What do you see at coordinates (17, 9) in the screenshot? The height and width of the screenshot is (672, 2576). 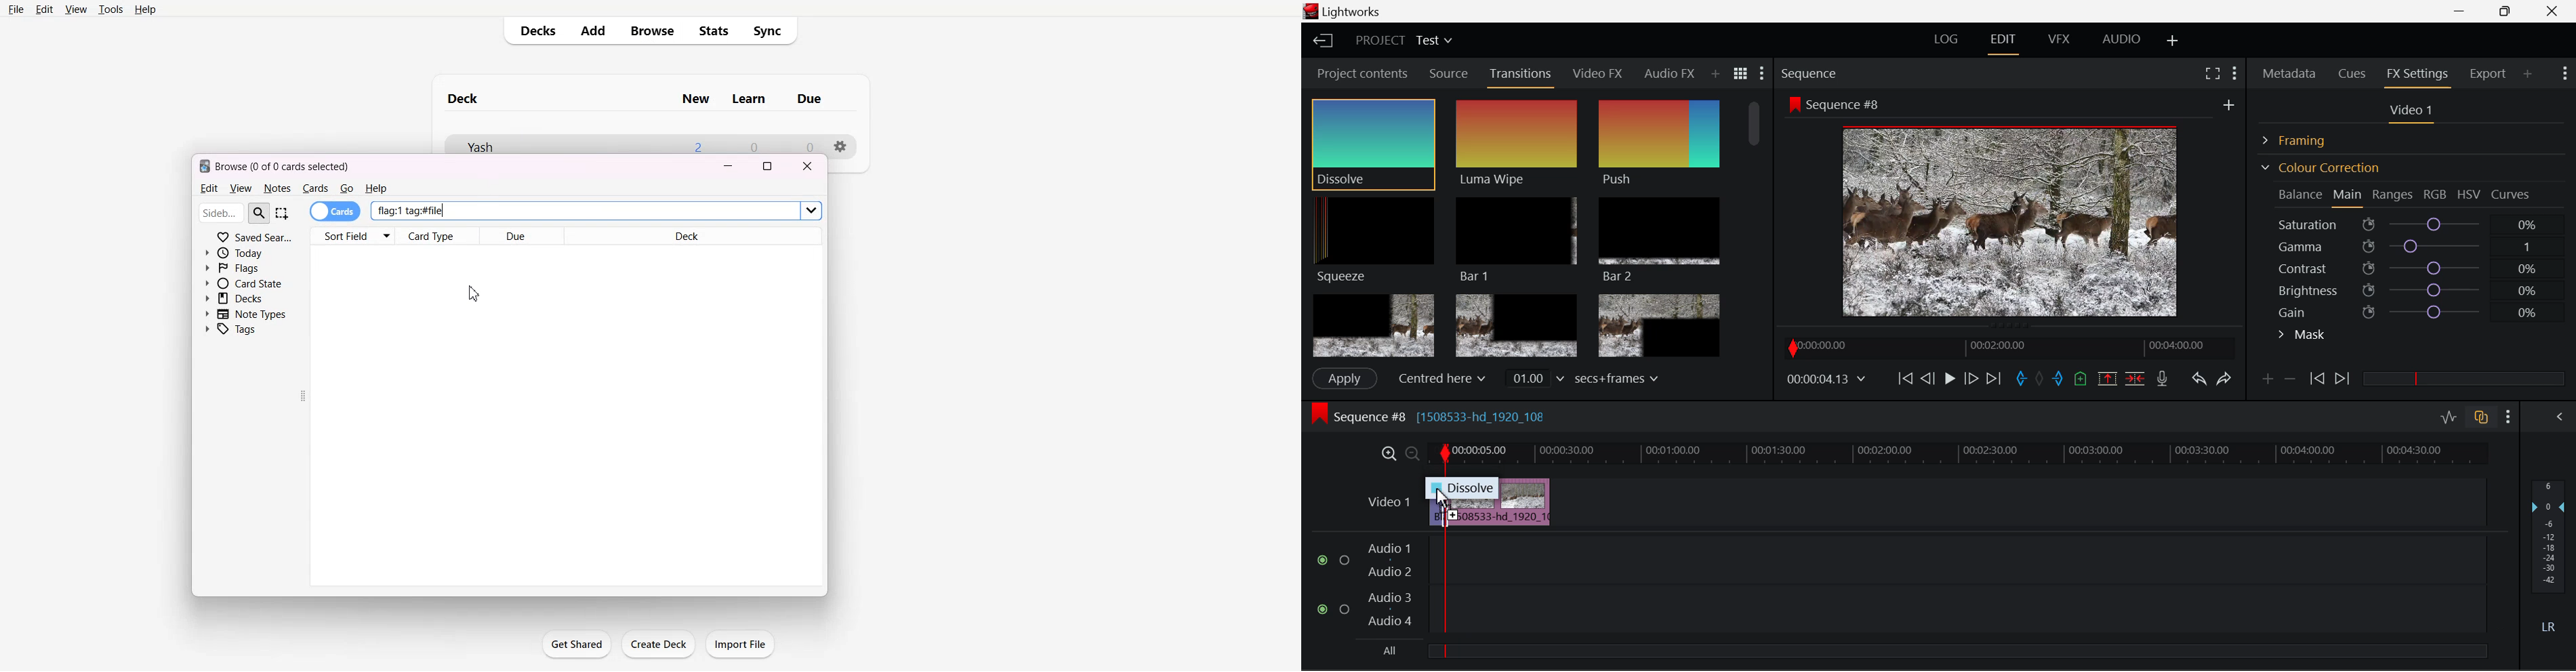 I see `File` at bounding box center [17, 9].